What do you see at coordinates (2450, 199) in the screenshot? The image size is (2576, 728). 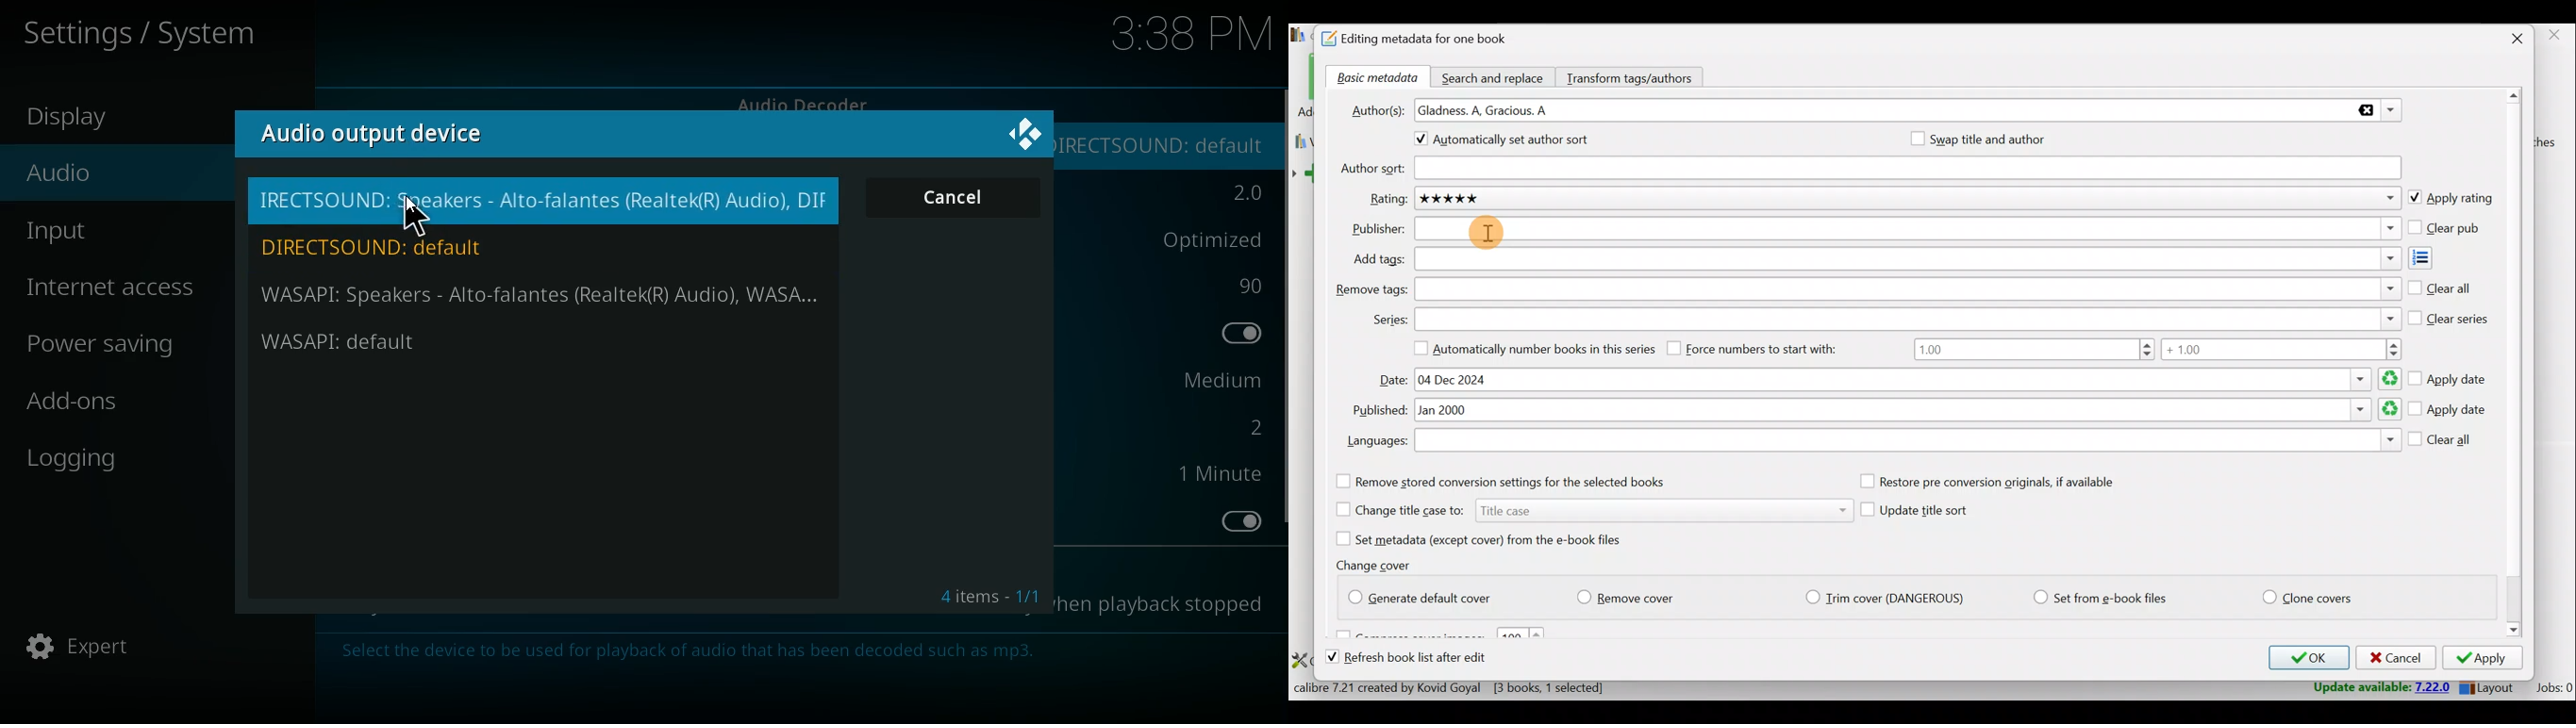 I see `Apply rating` at bounding box center [2450, 199].